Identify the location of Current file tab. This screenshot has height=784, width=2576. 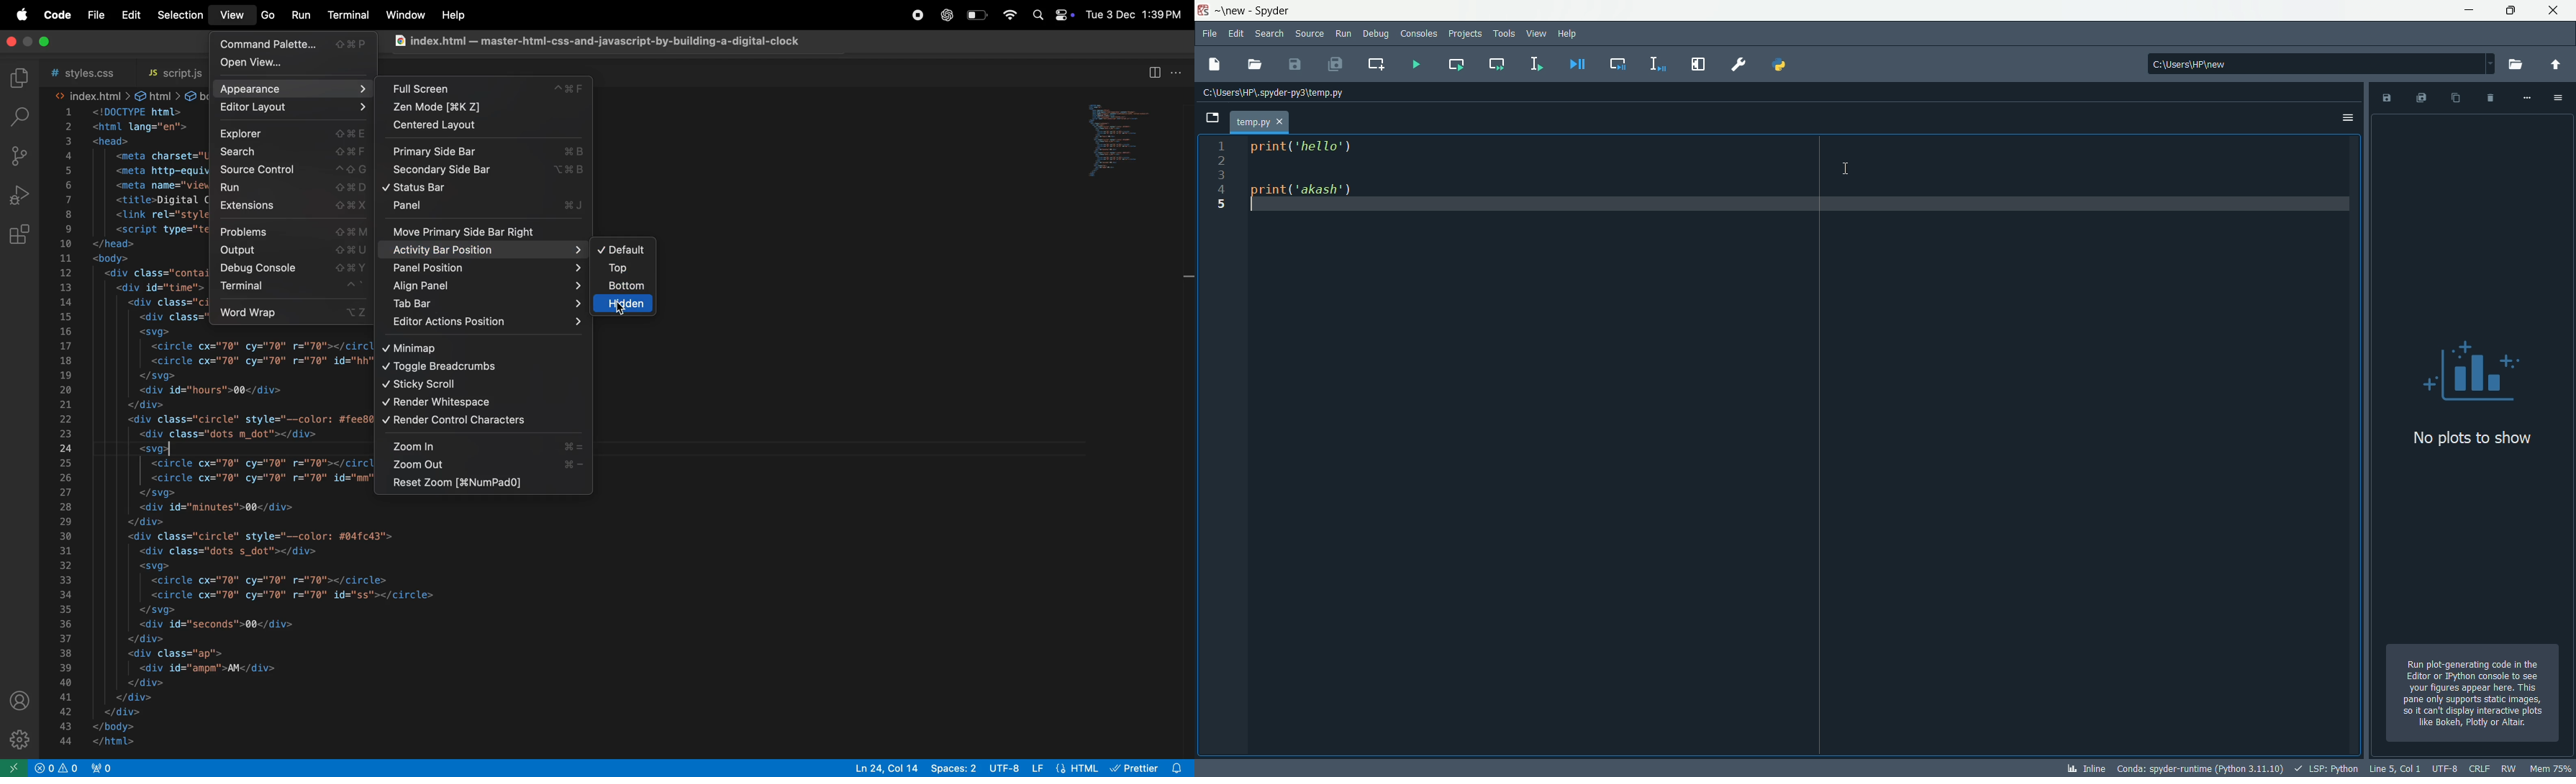
(1259, 122).